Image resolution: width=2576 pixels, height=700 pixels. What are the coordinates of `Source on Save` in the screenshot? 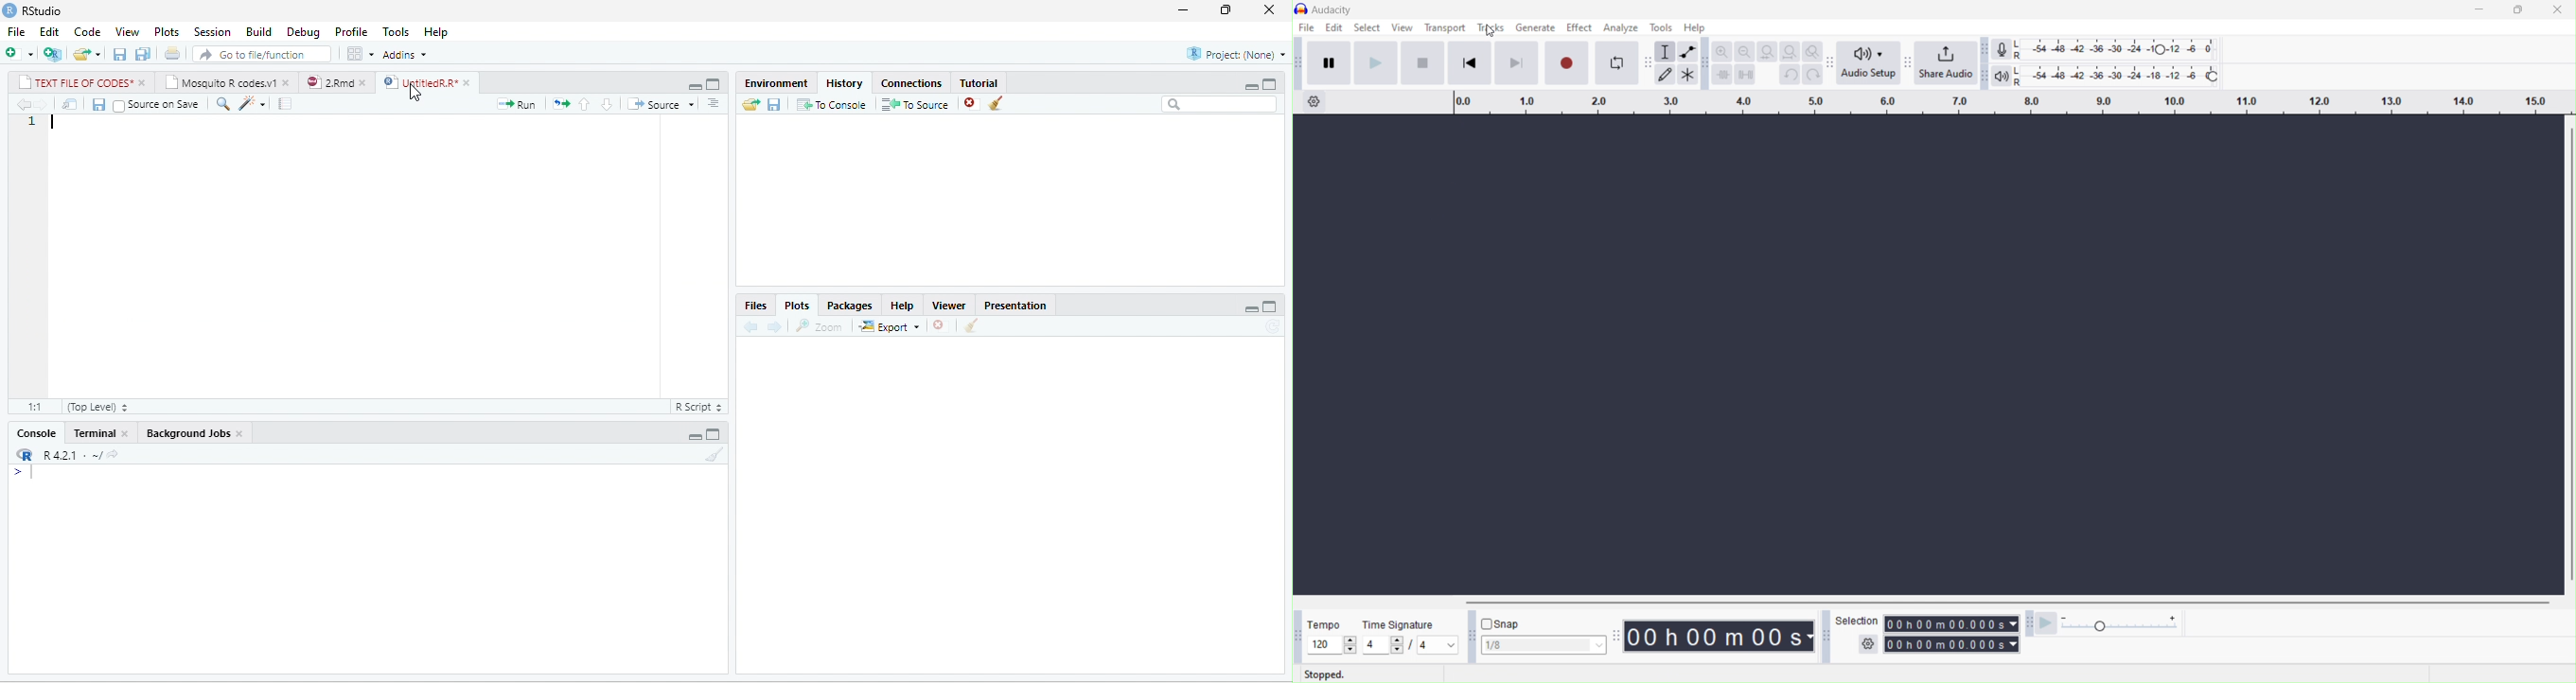 It's located at (155, 105).